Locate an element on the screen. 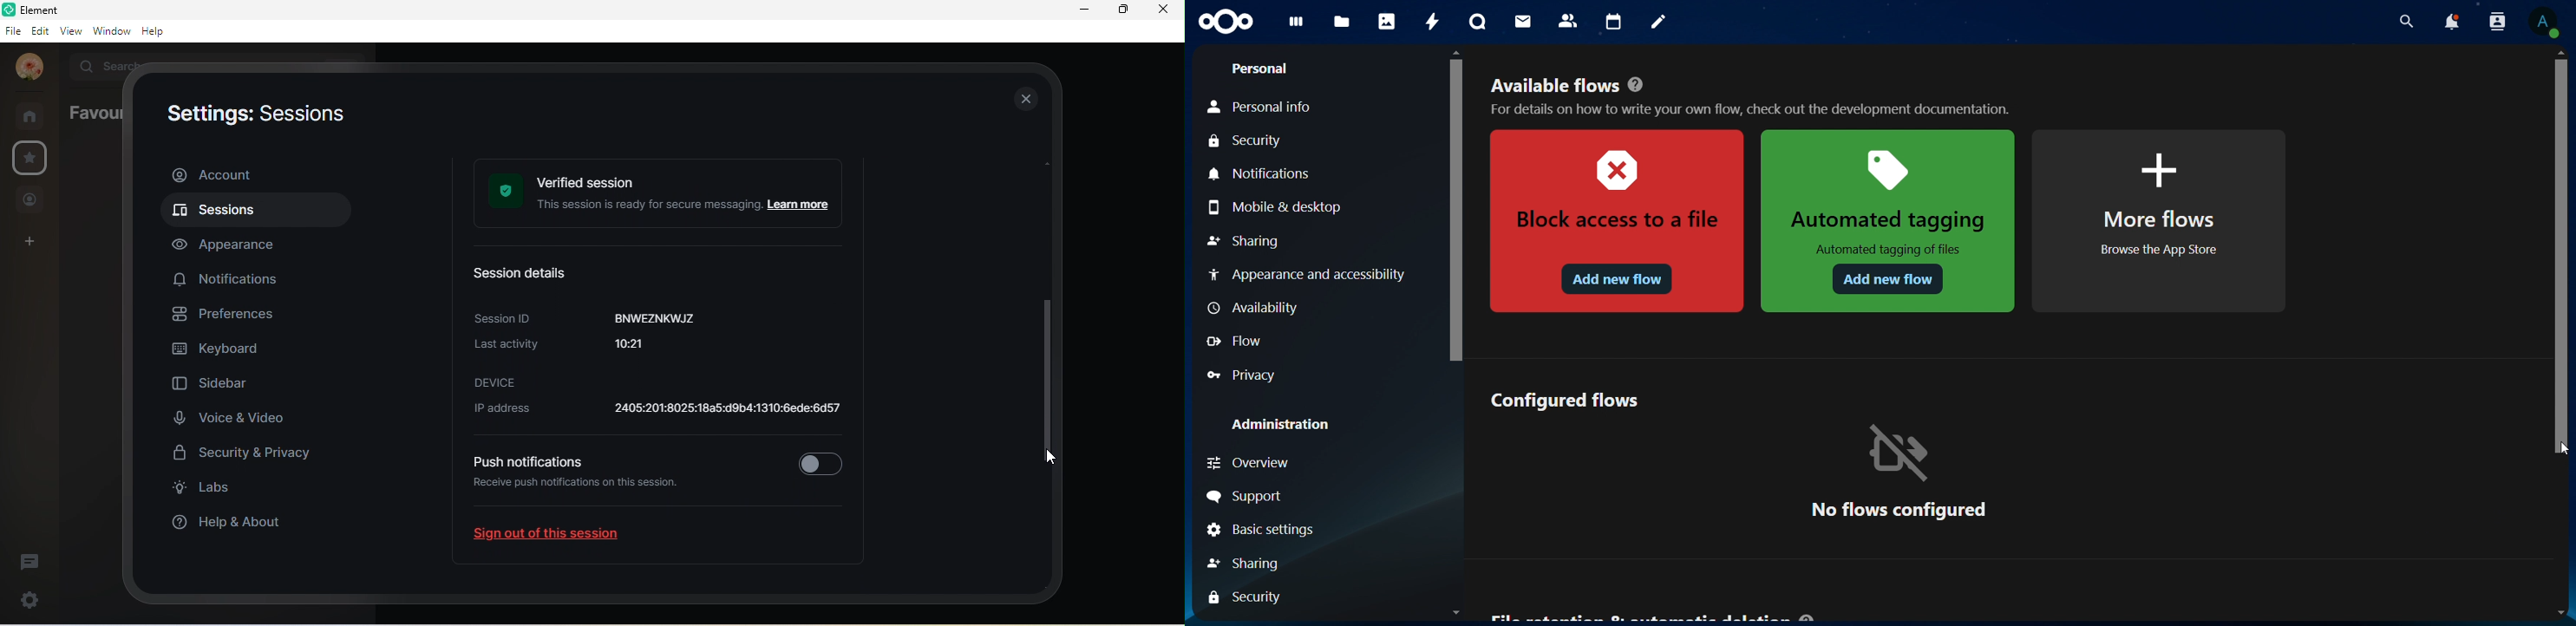  mail is located at coordinates (1525, 21).